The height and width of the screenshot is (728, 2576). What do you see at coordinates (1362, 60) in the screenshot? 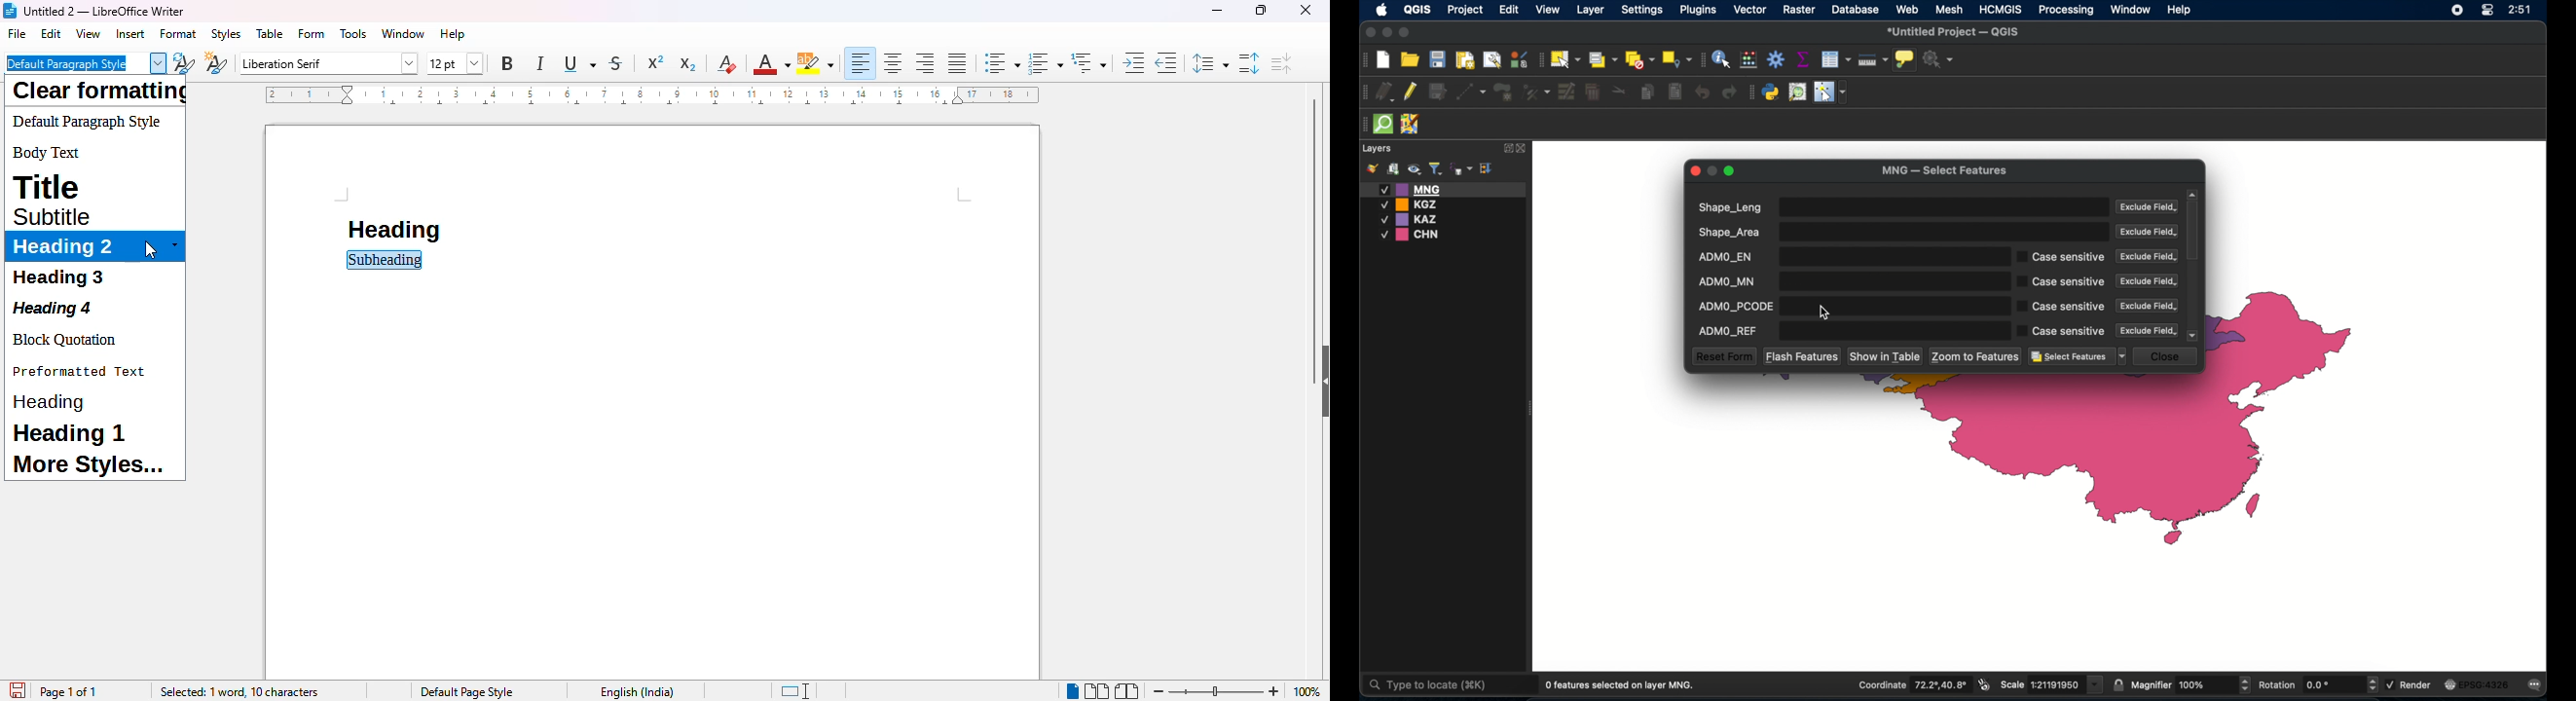
I see `project toolbar` at bounding box center [1362, 60].